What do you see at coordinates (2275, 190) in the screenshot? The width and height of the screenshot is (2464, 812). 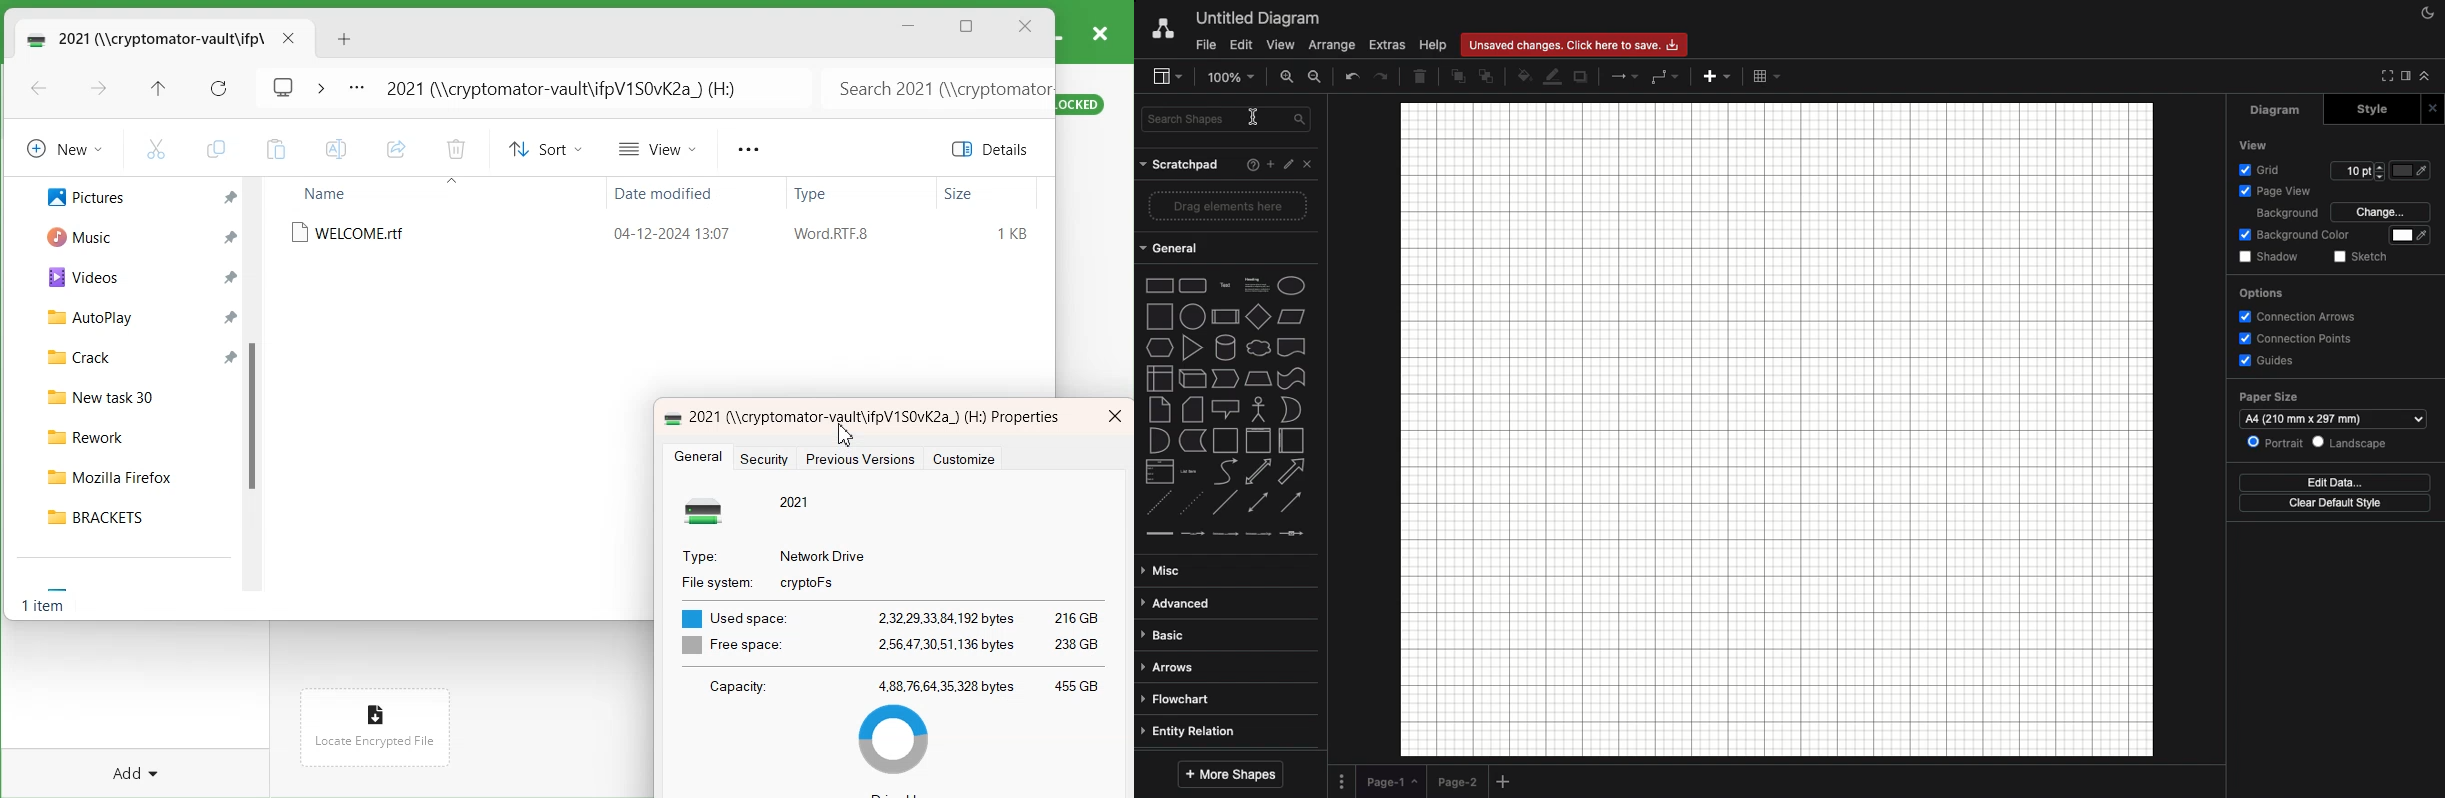 I see `Page view` at bounding box center [2275, 190].